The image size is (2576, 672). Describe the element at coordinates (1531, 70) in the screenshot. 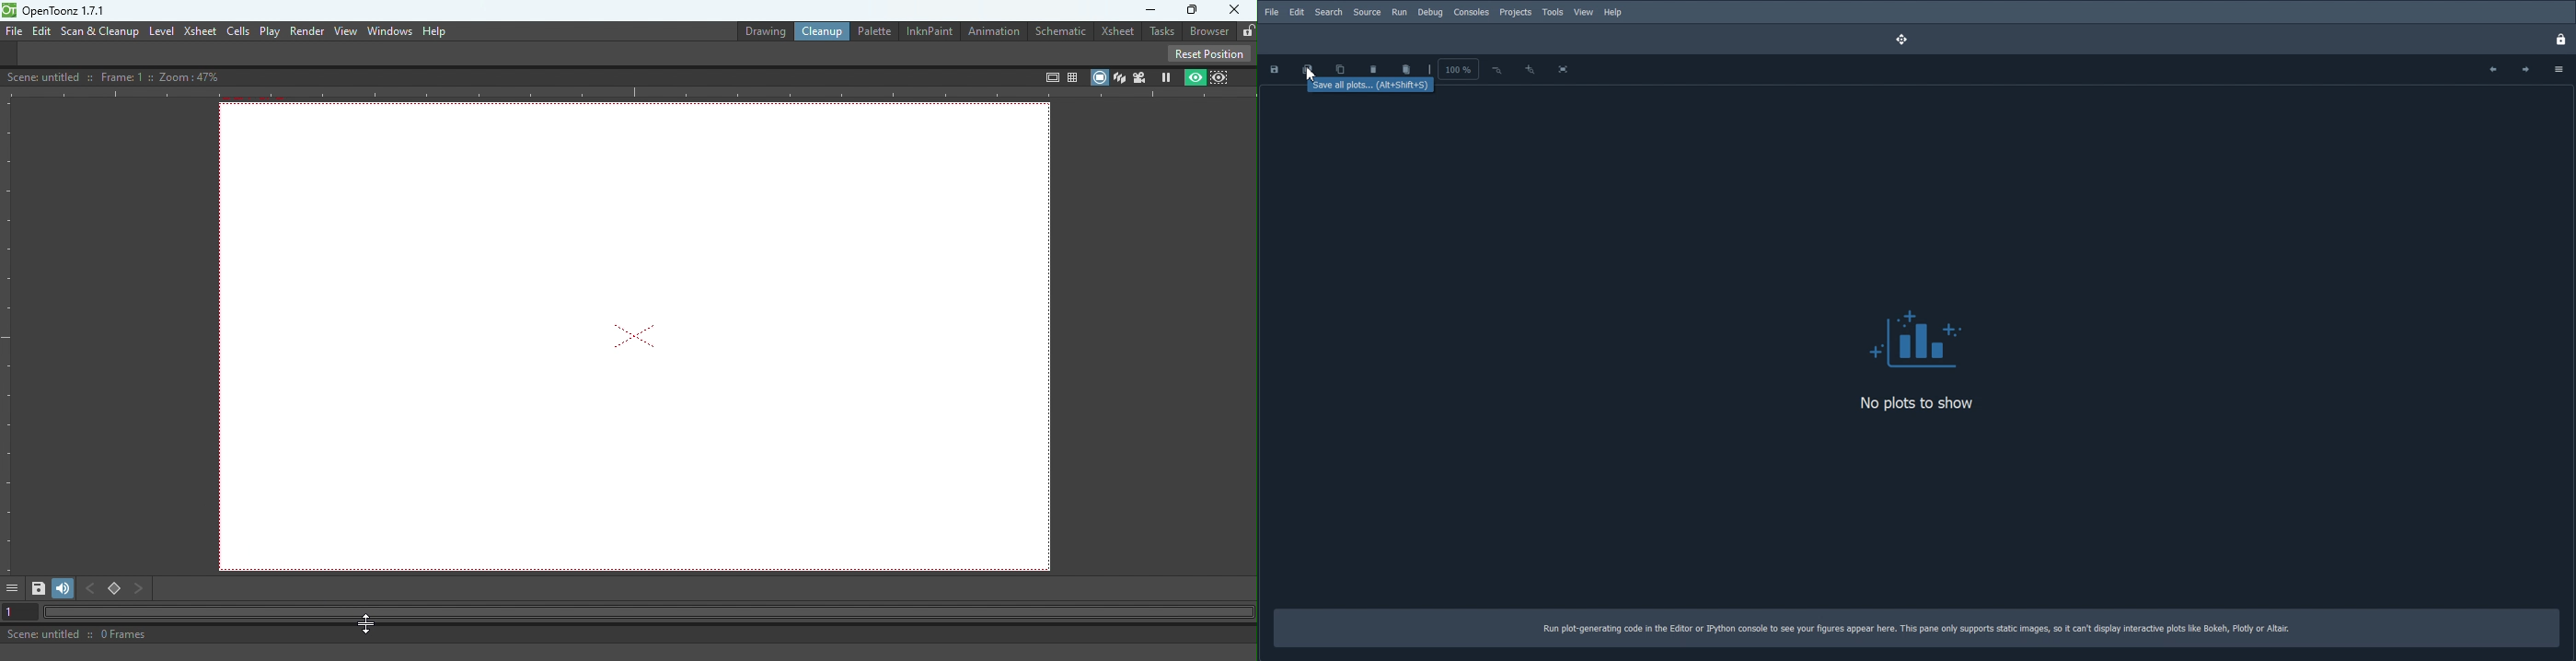

I see `Zoom in` at that location.